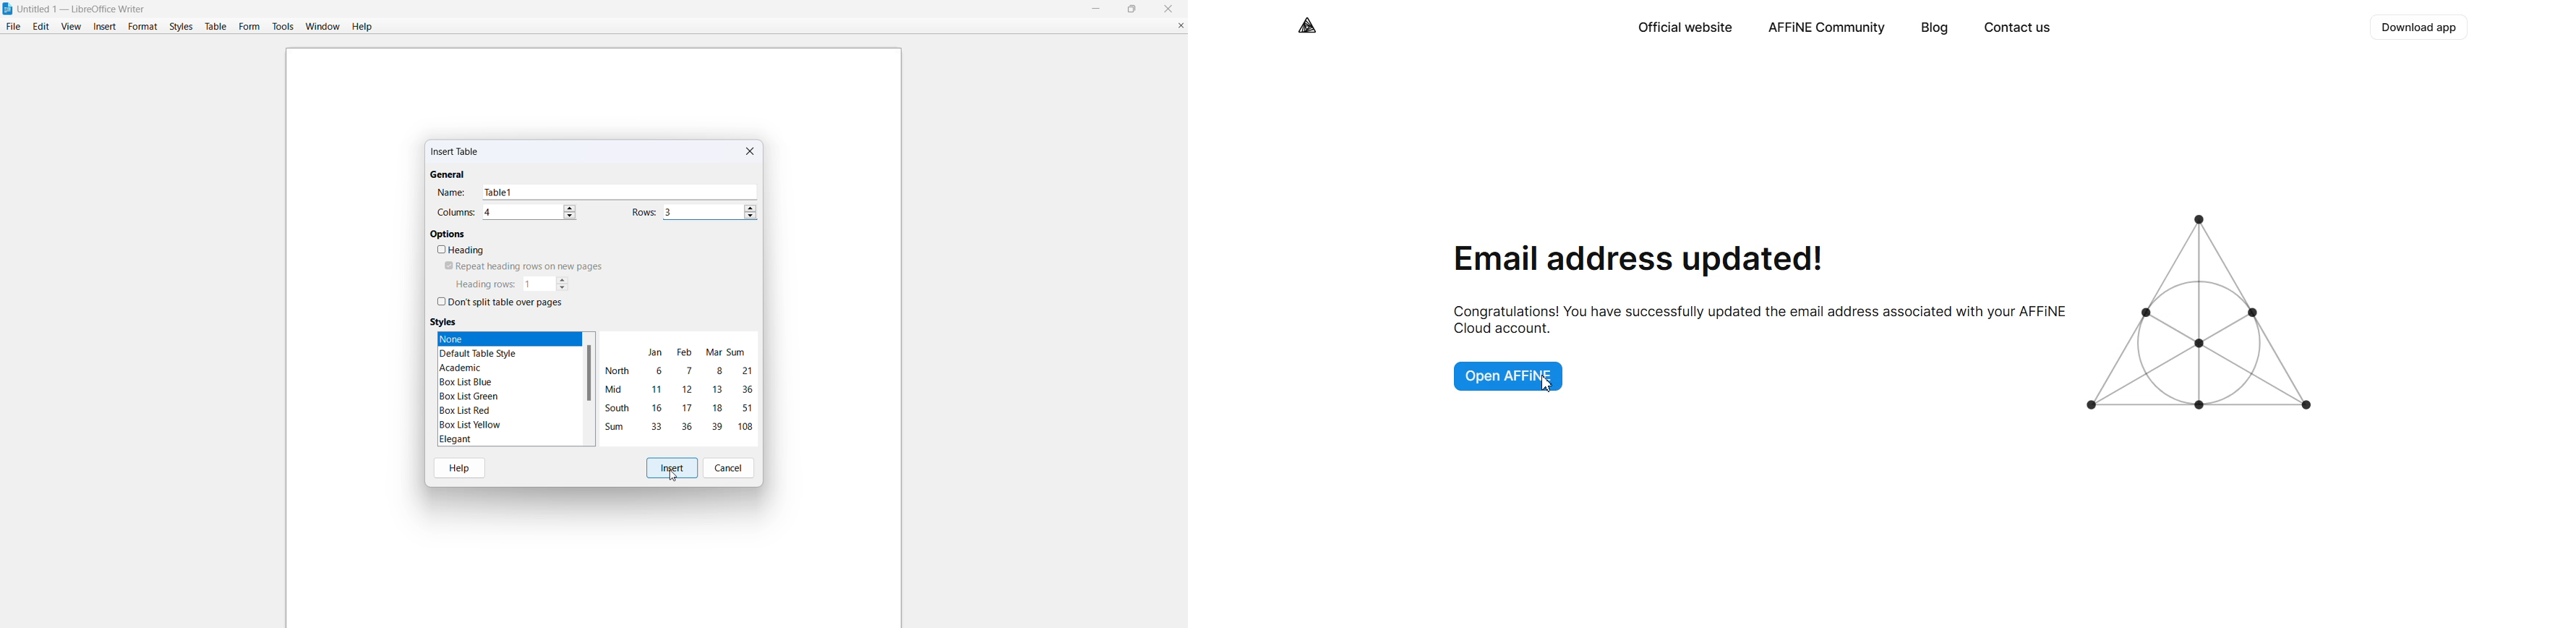 The height and width of the screenshot is (644, 2576). Describe the element at coordinates (621, 192) in the screenshot. I see `table name Table 1` at that location.